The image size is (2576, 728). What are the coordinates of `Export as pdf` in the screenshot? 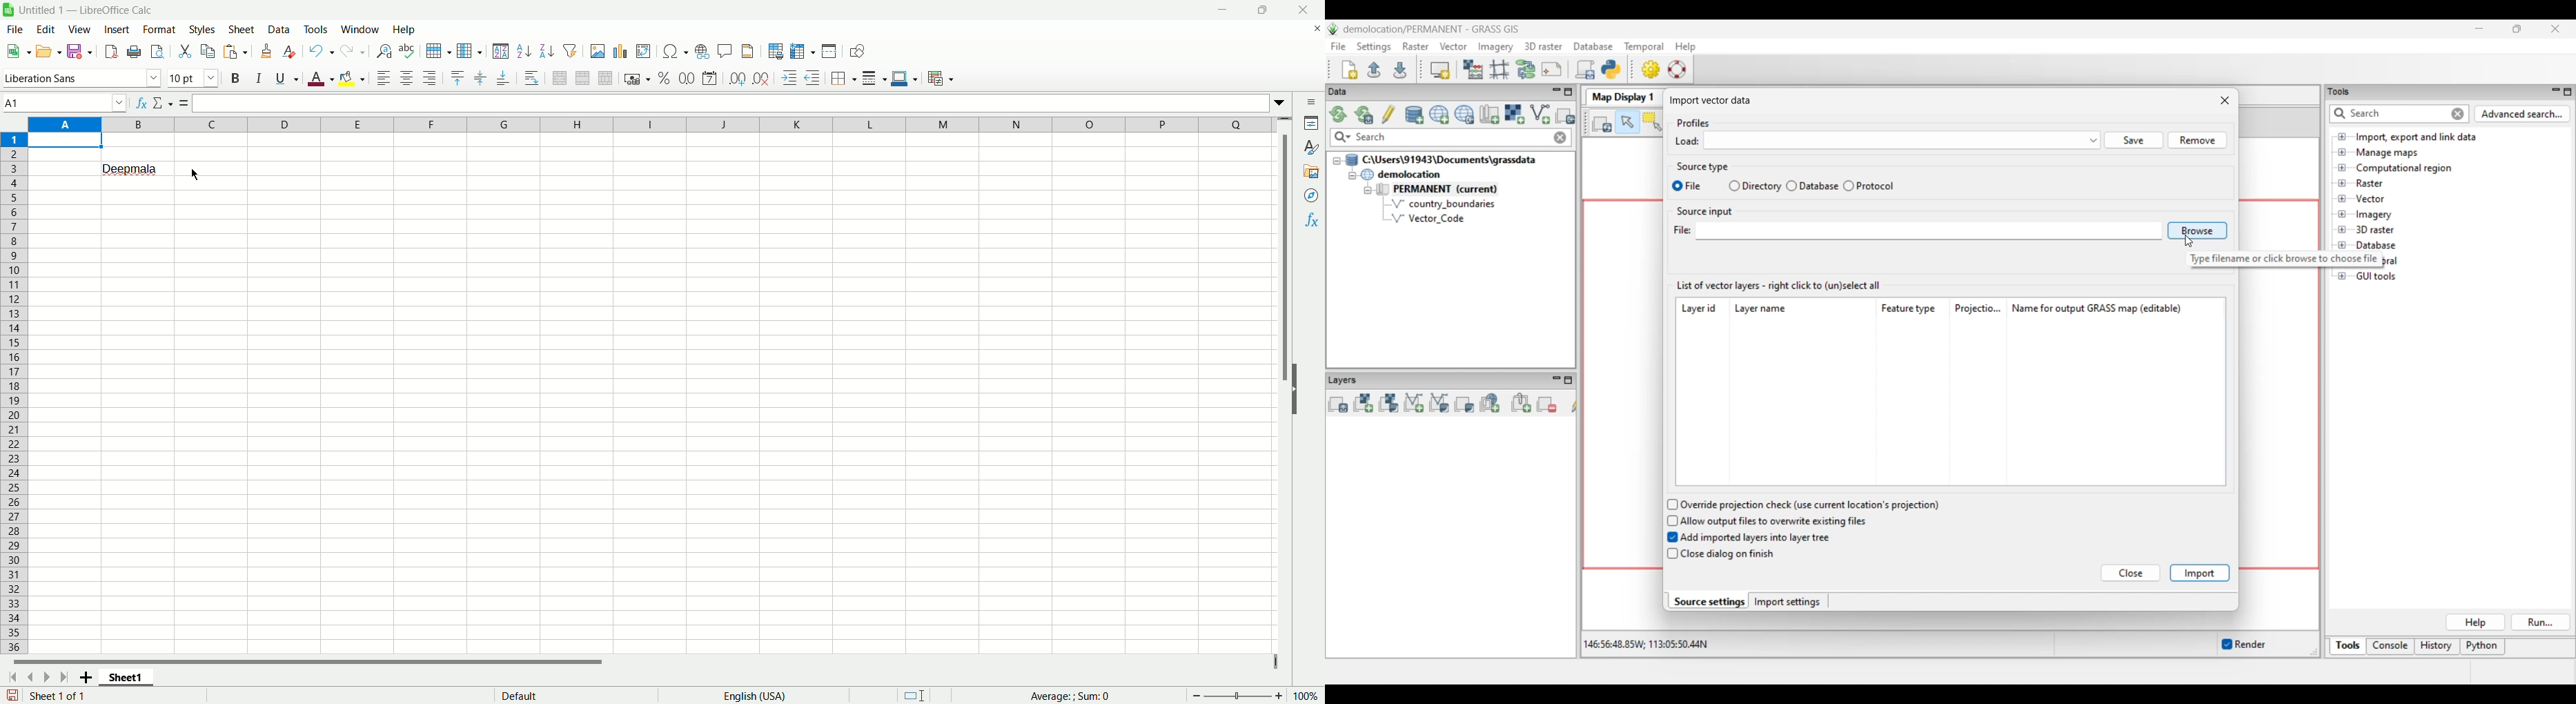 It's located at (111, 51).